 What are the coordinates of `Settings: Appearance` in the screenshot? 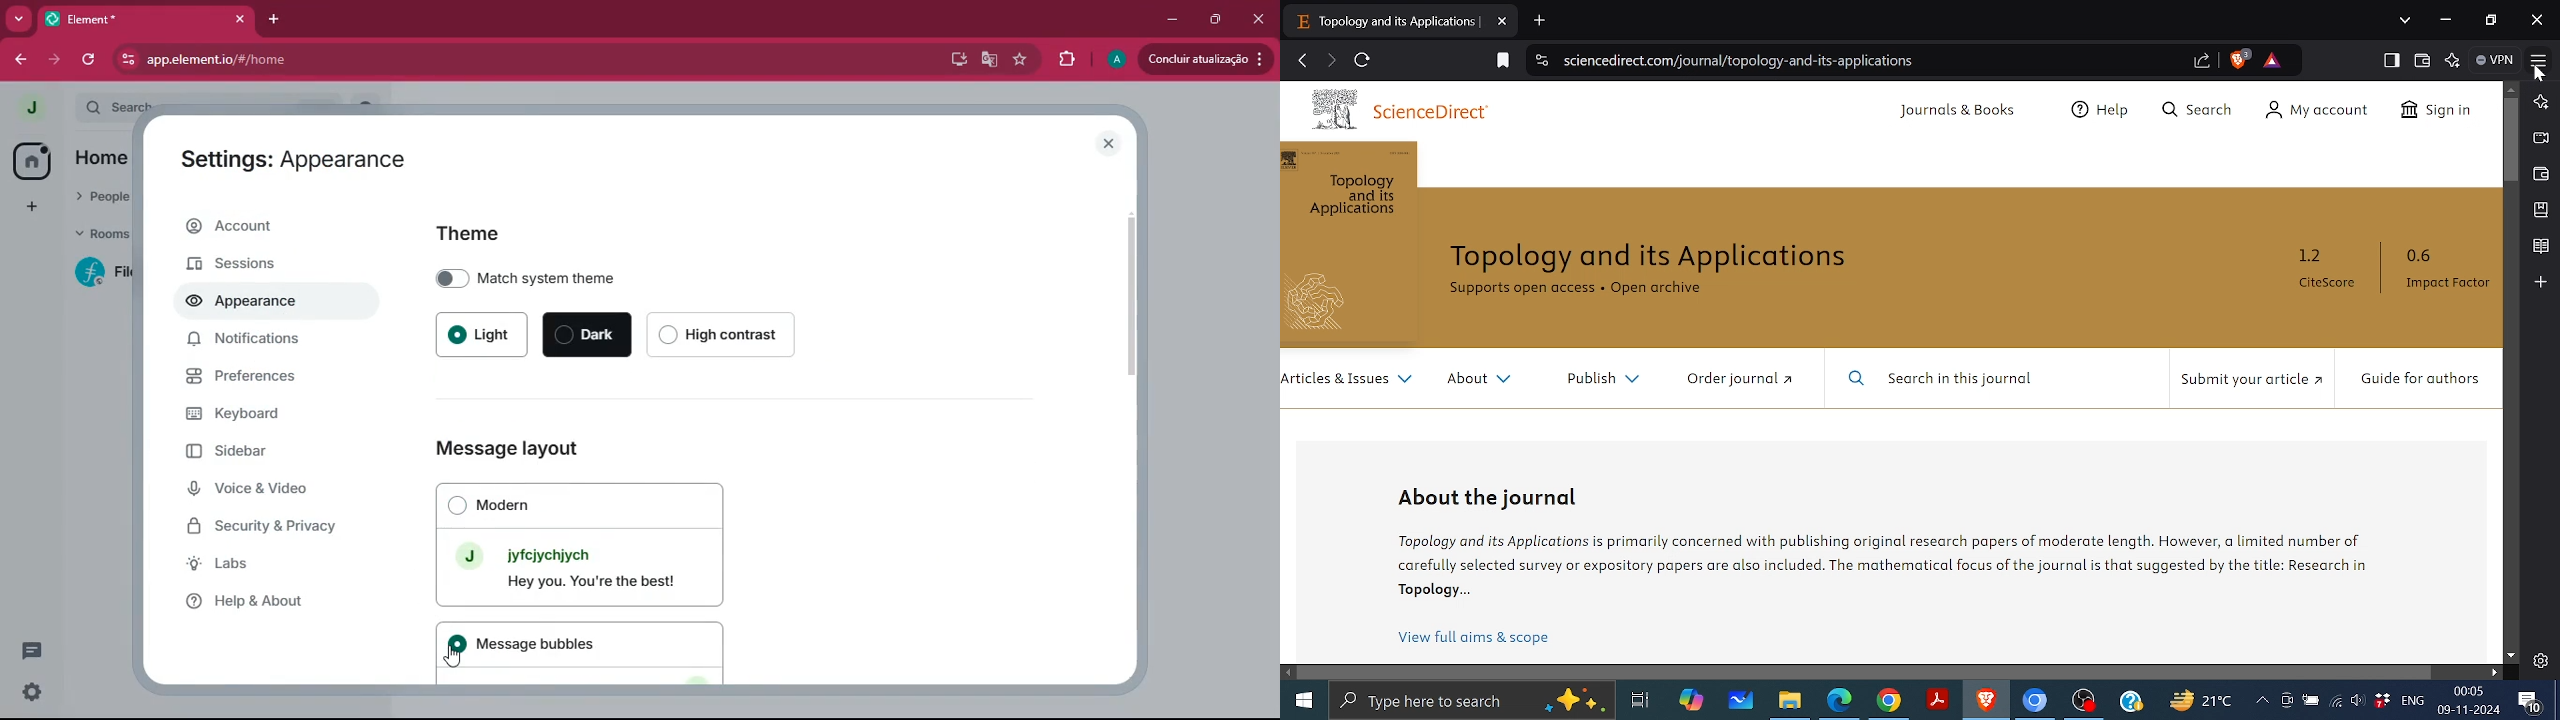 It's located at (291, 160).